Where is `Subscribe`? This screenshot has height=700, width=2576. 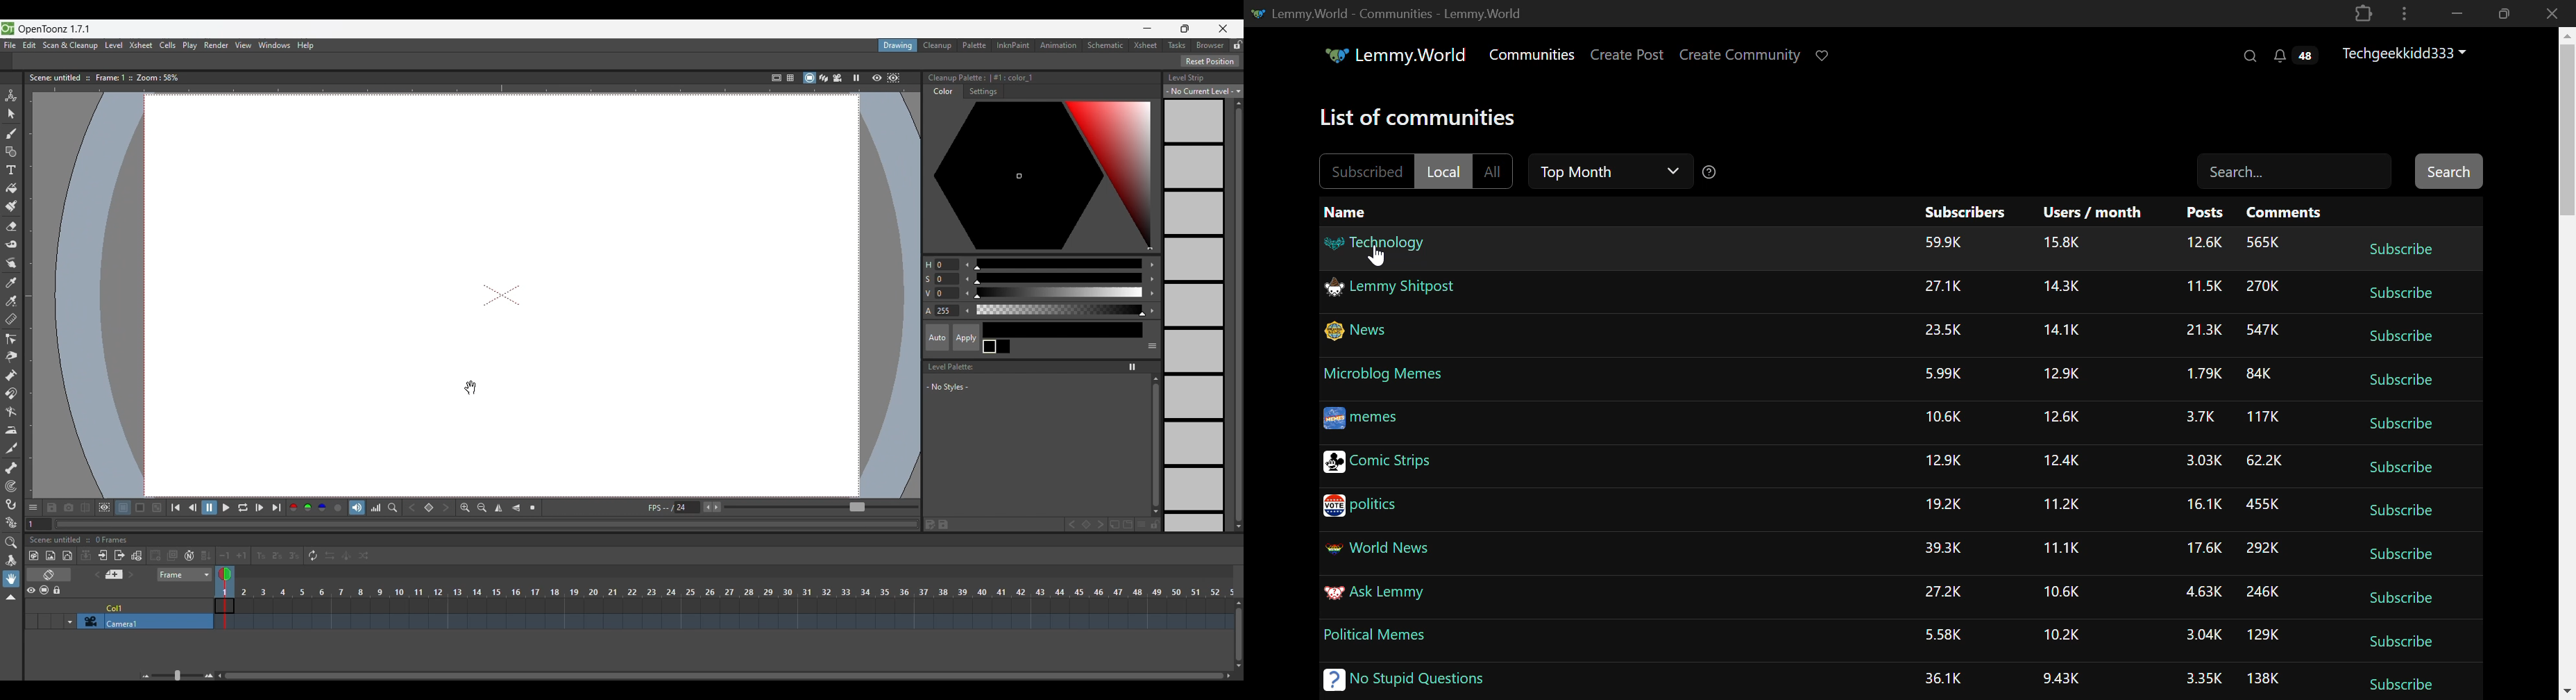 Subscribe is located at coordinates (2400, 469).